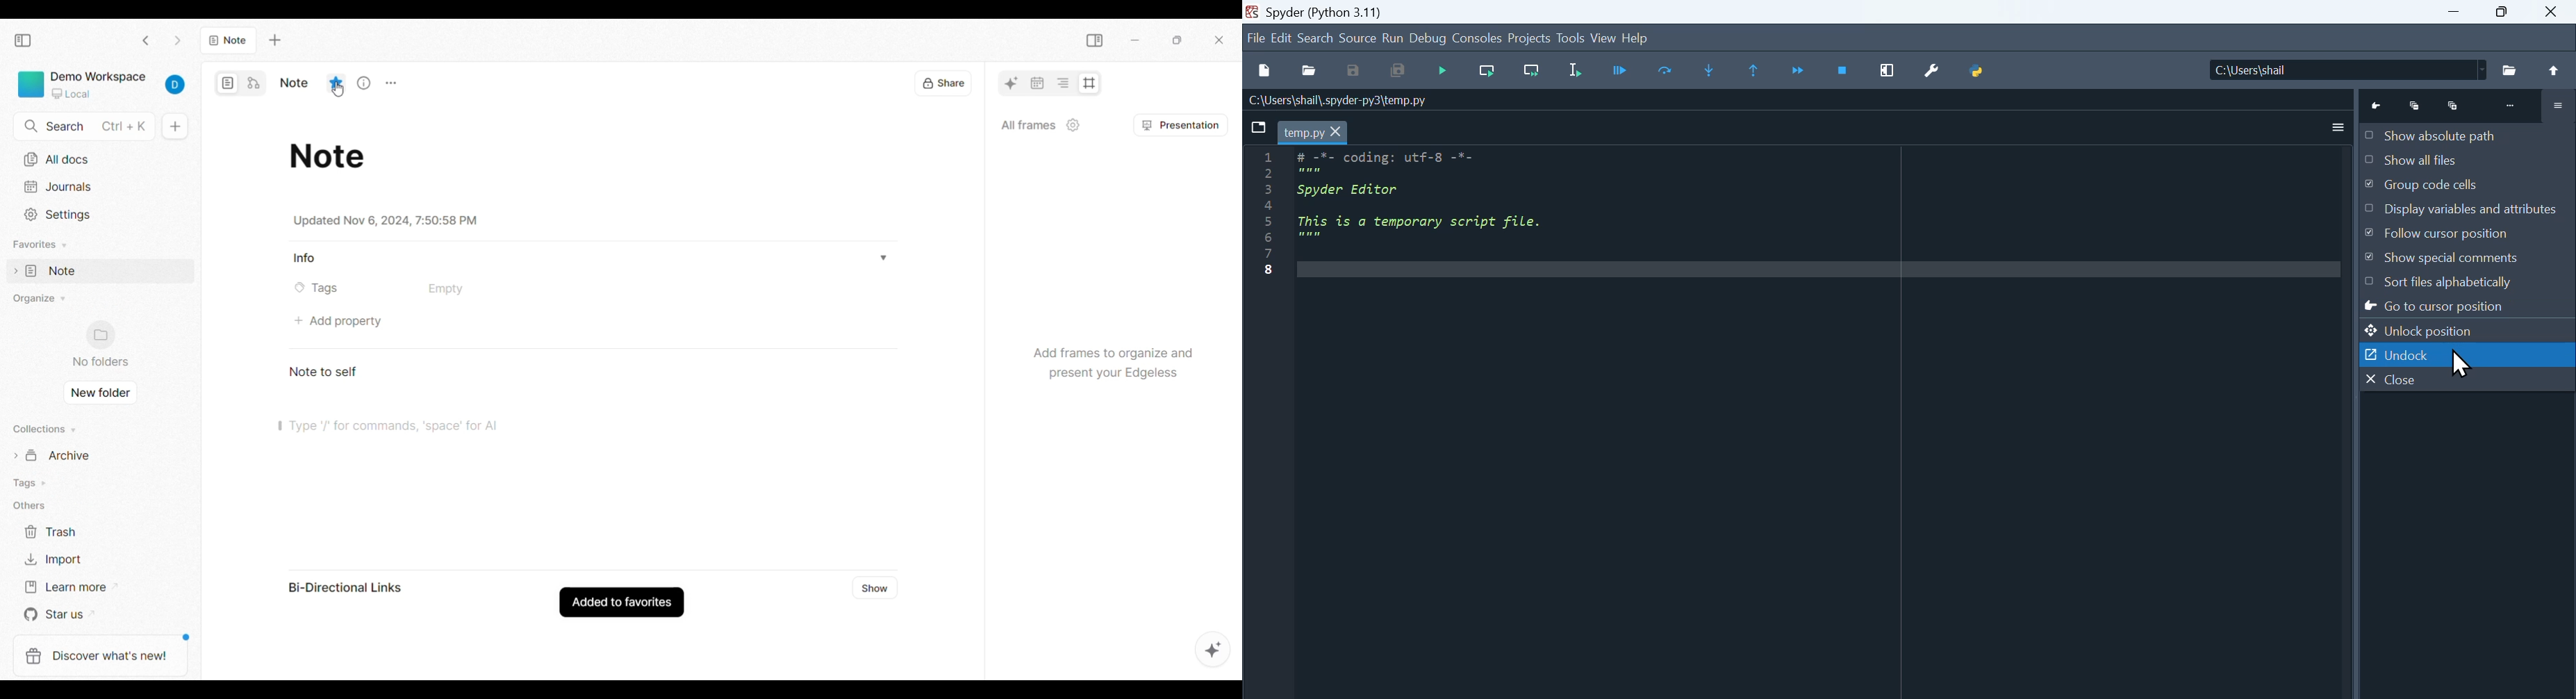 This screenshot has width=2576, height=700. I want to click on temp.py, so click(1312, 131).